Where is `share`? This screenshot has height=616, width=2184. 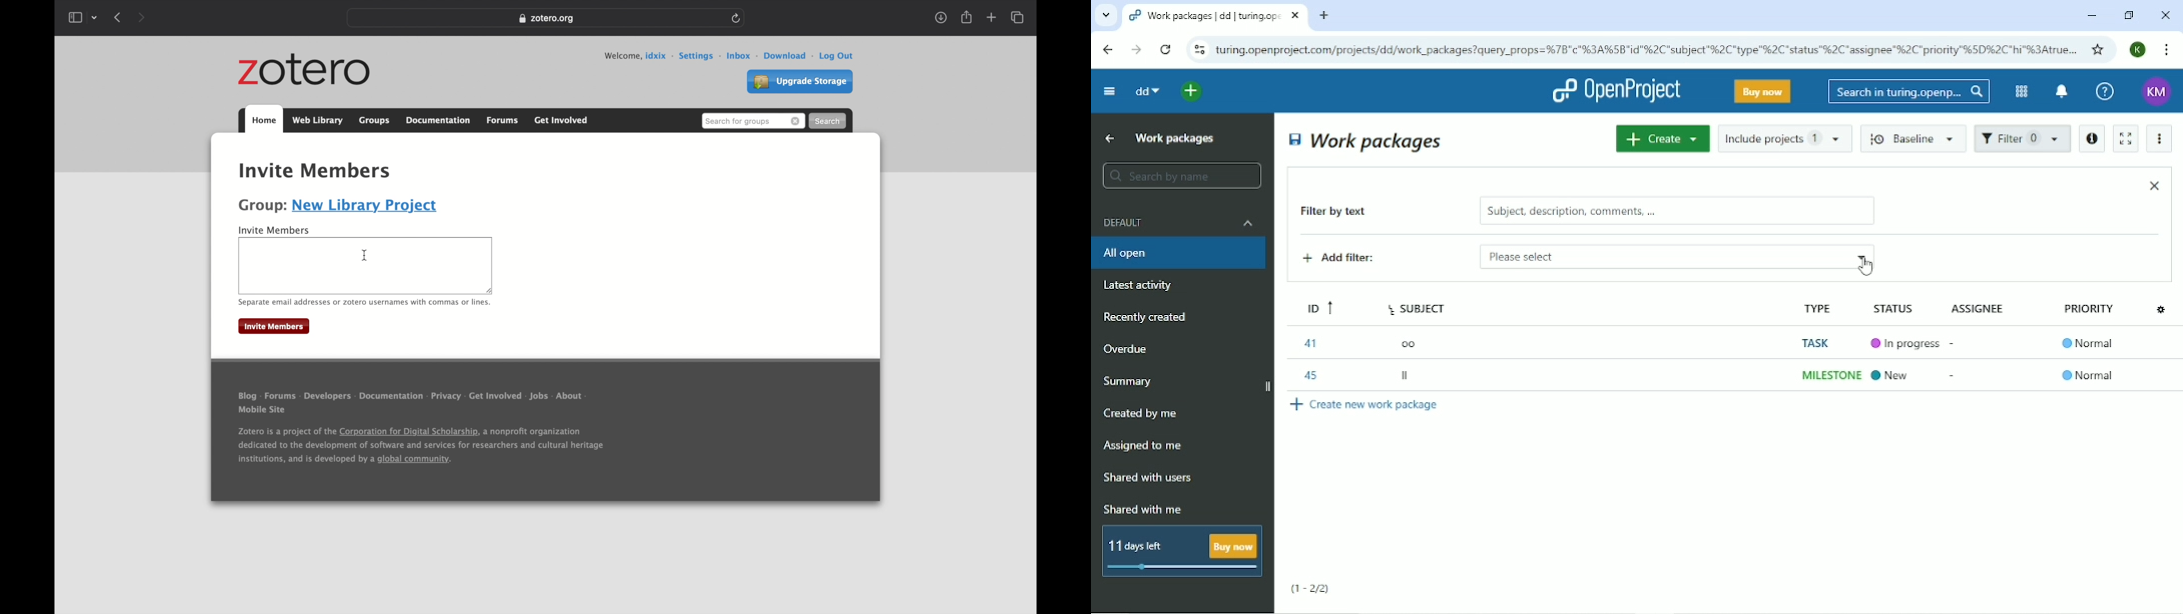 share is located at coordinates (966, 17).